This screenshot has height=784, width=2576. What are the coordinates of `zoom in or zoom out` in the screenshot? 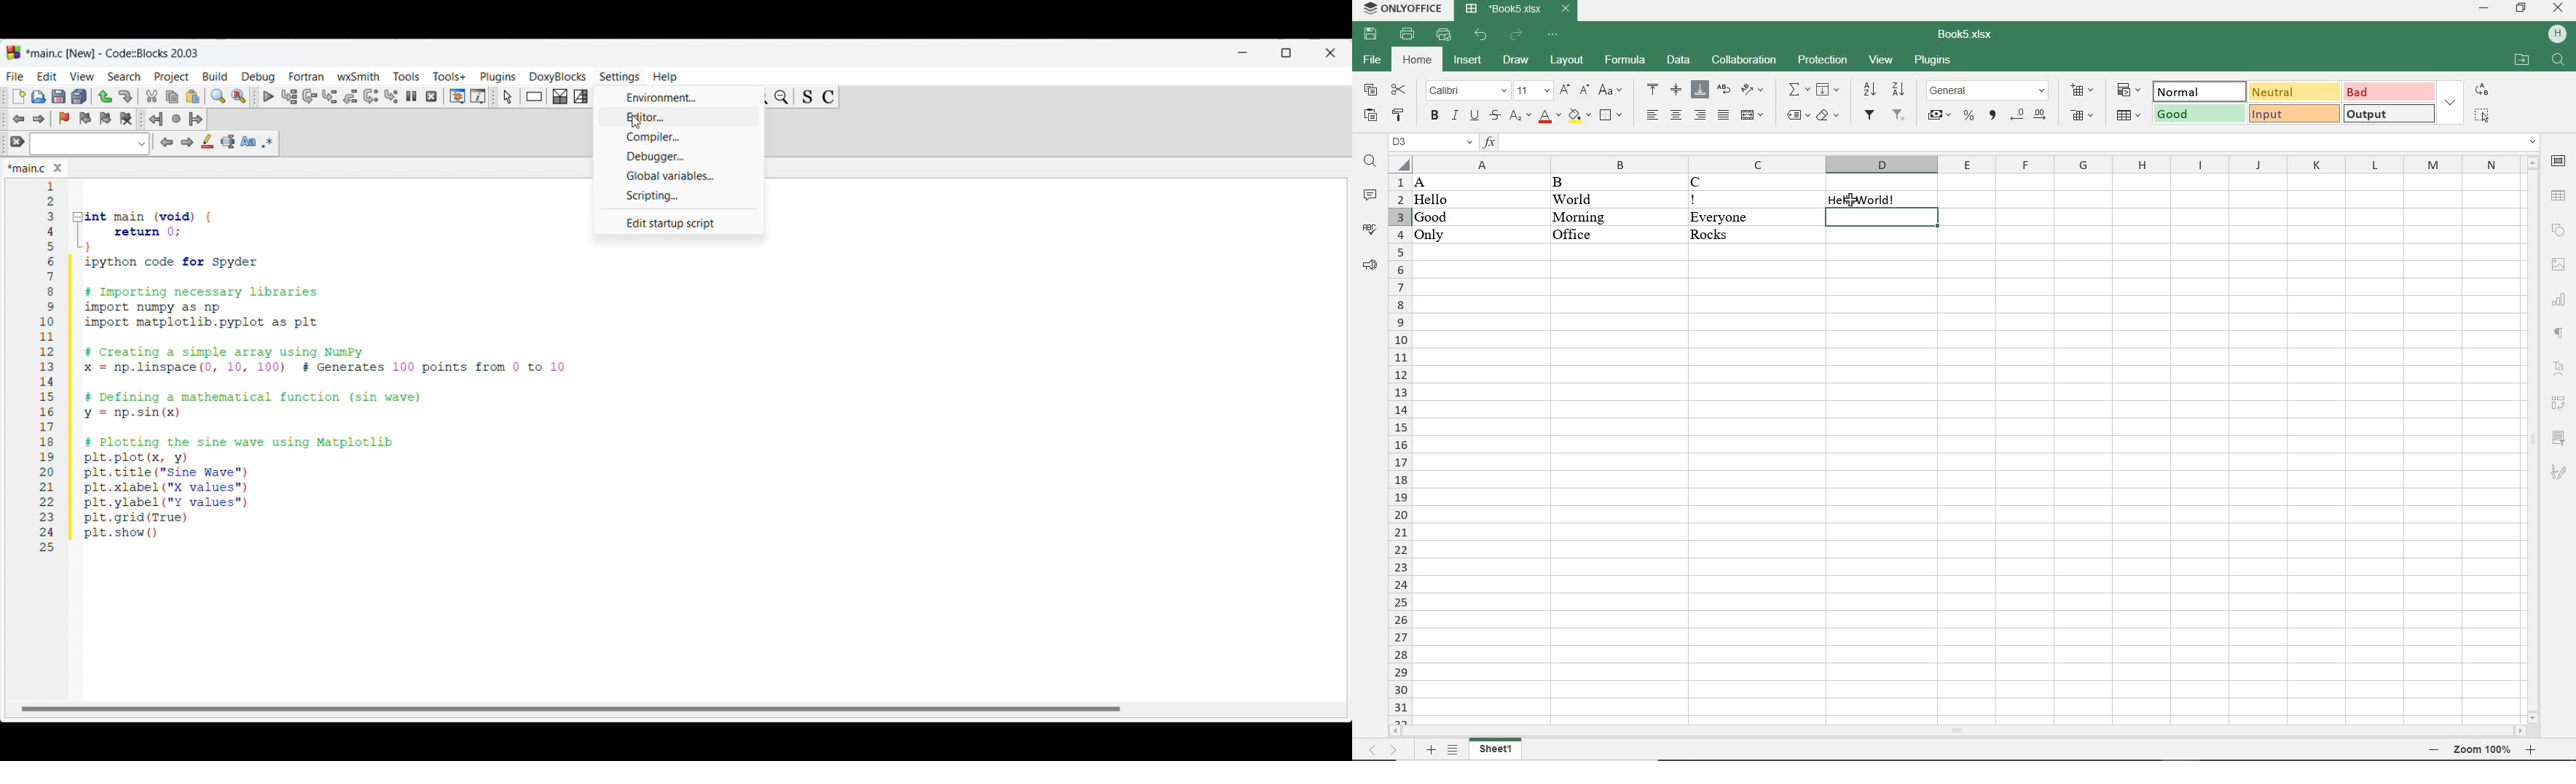 It's located at (2481, 749).